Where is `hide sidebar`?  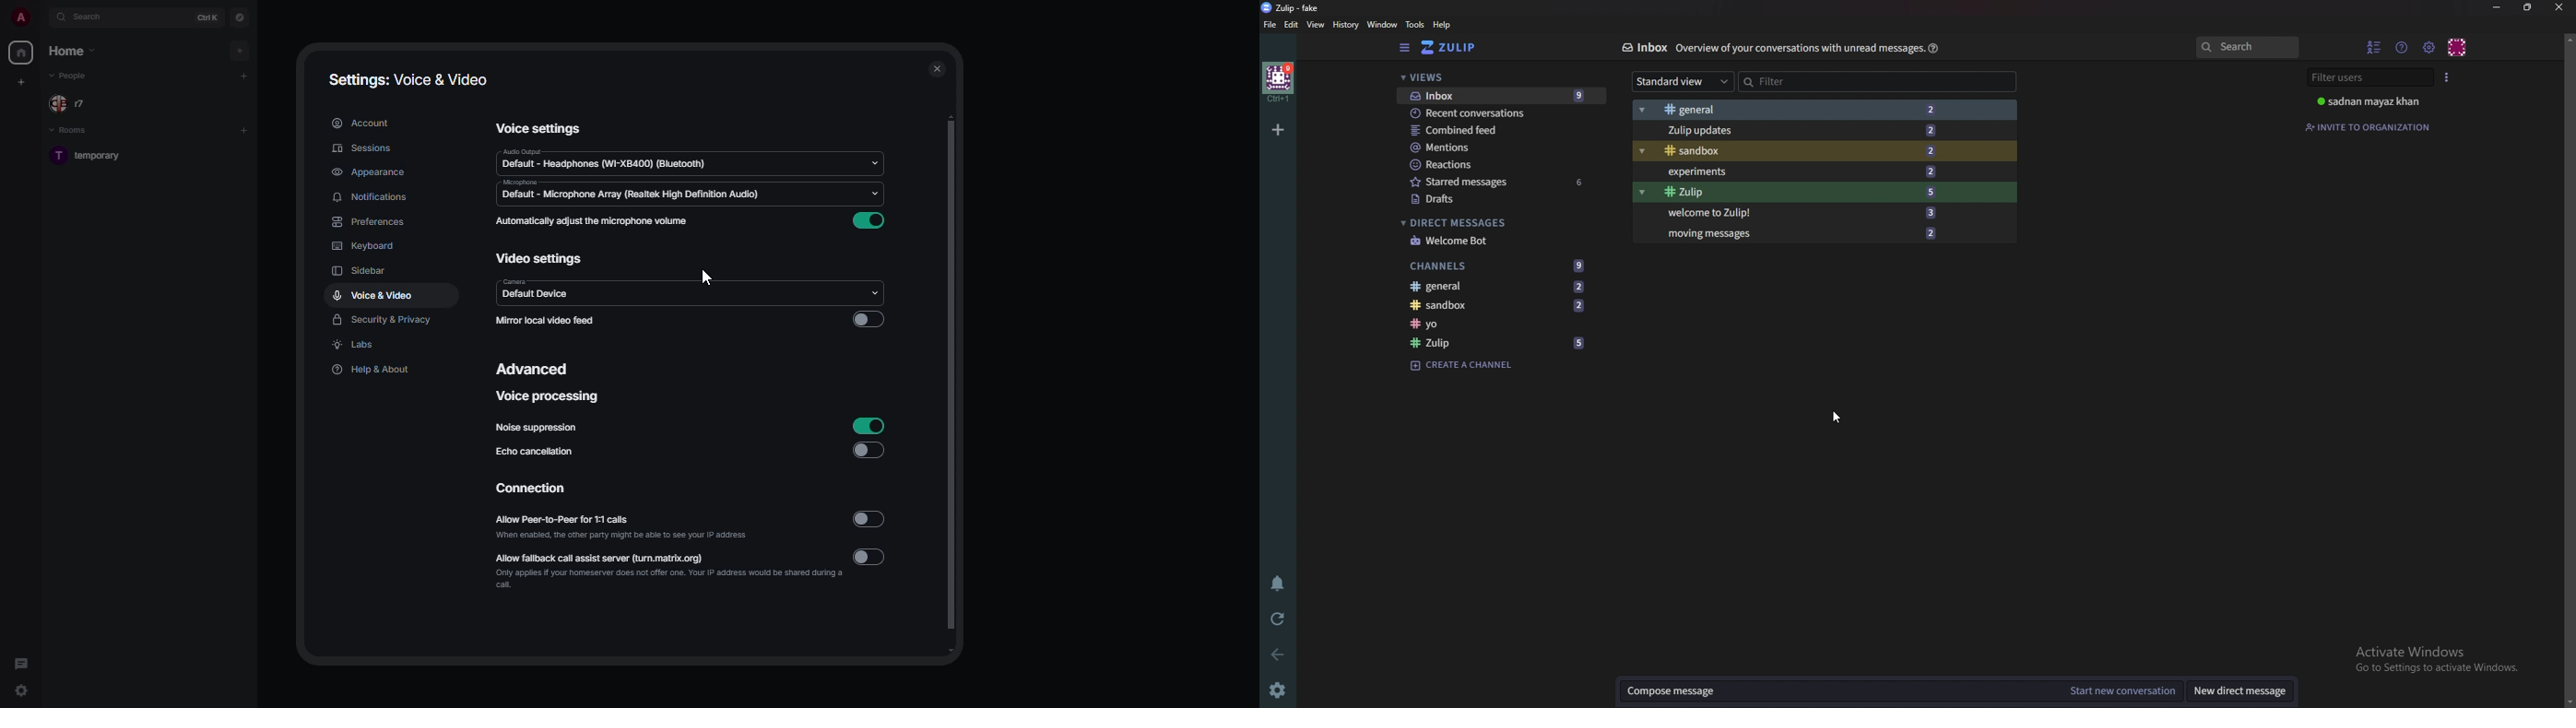 hide sidebar is located at coordinates (1406, 48).